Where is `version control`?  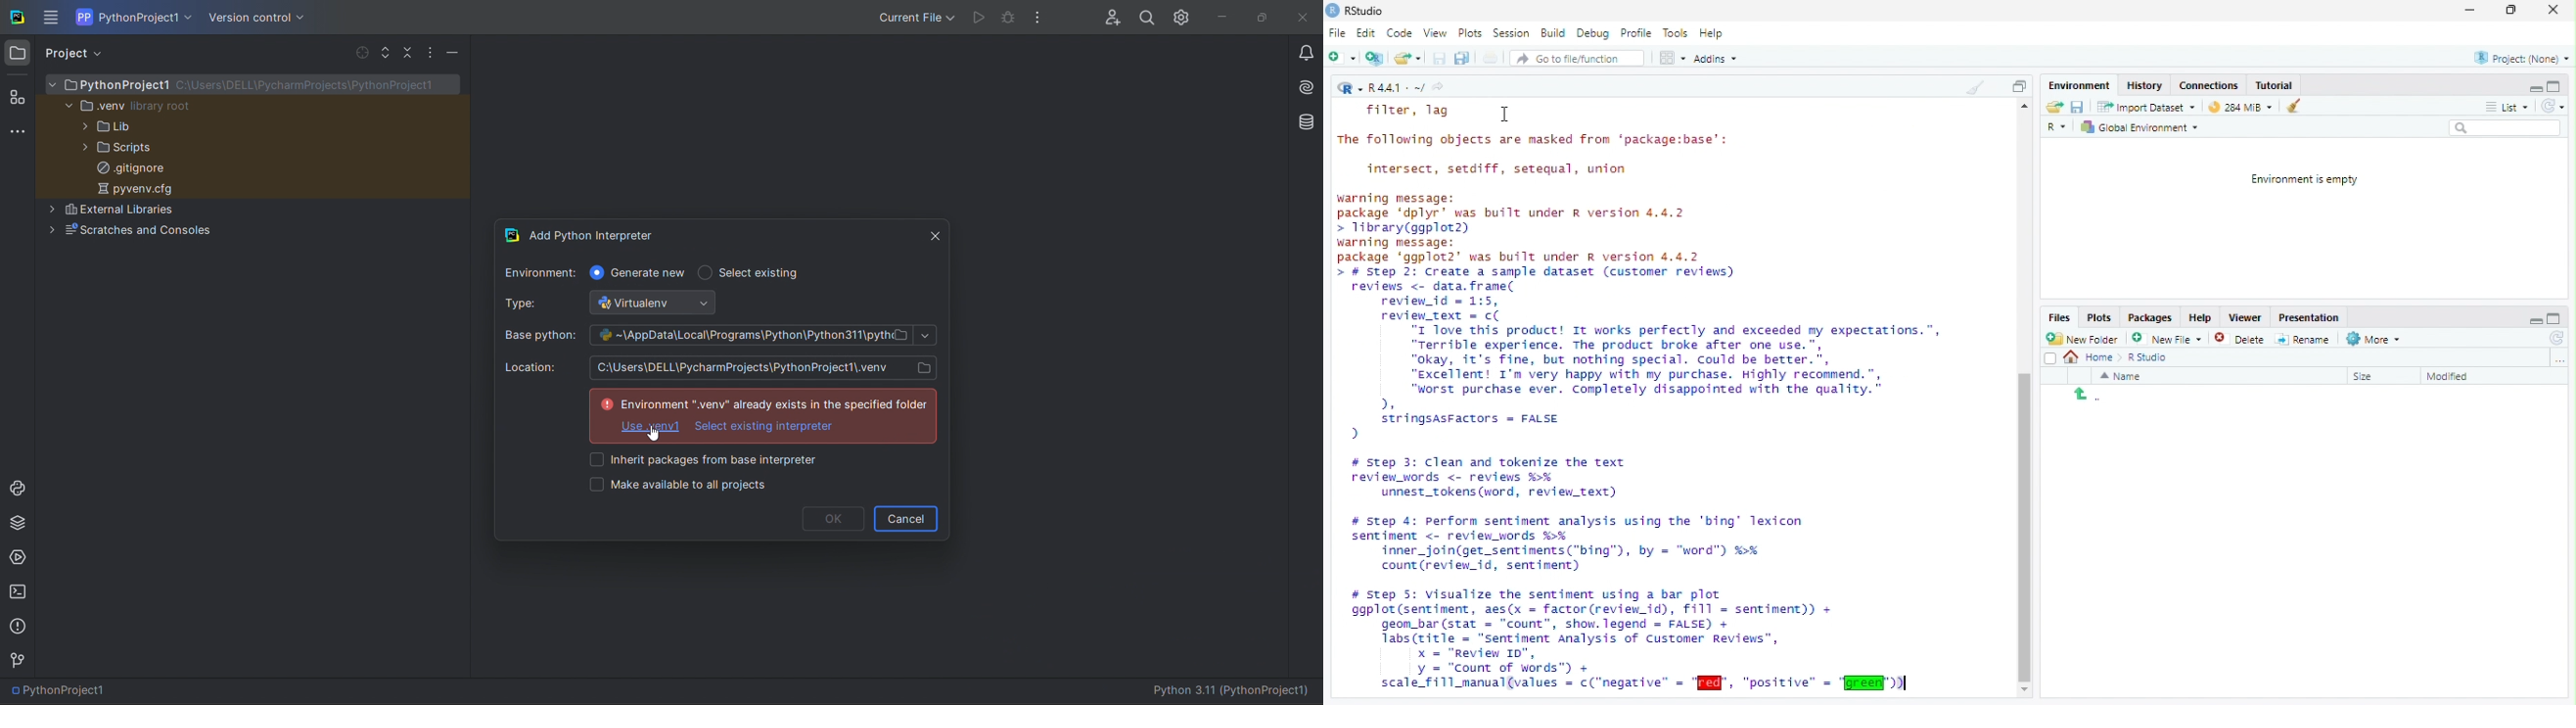
version control is located at coordinates (19, 660).